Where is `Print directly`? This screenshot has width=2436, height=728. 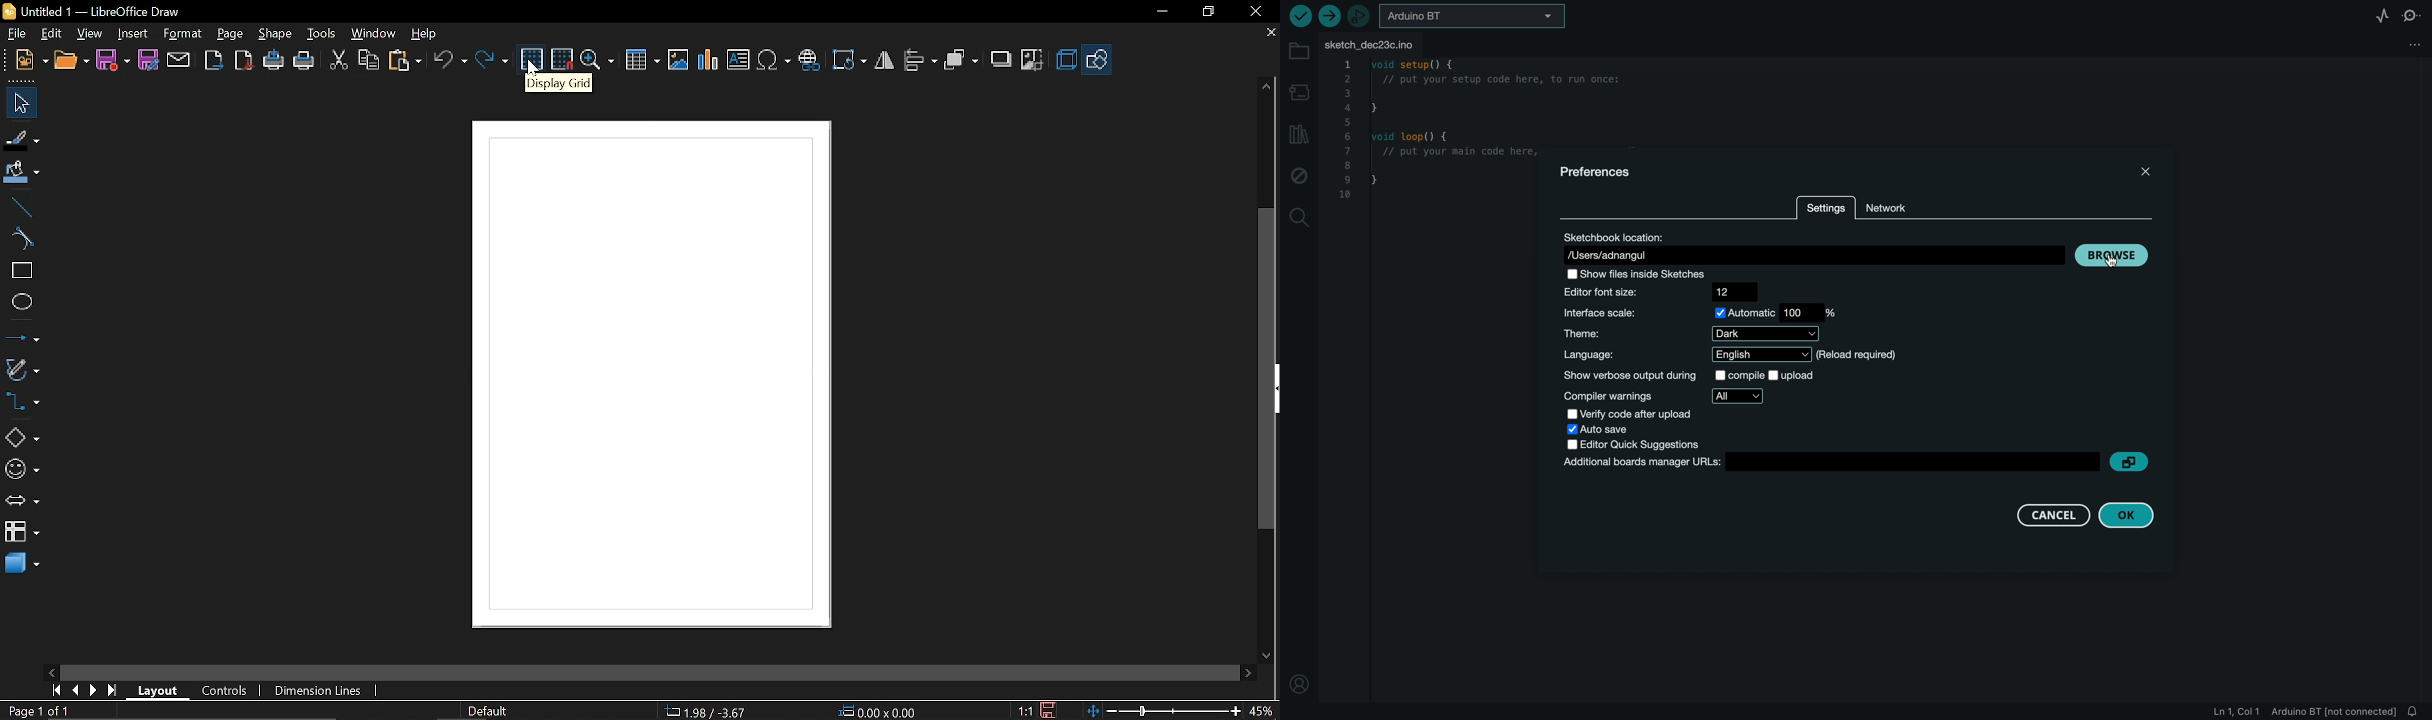 Print directly is located at coordinates (274, 61).